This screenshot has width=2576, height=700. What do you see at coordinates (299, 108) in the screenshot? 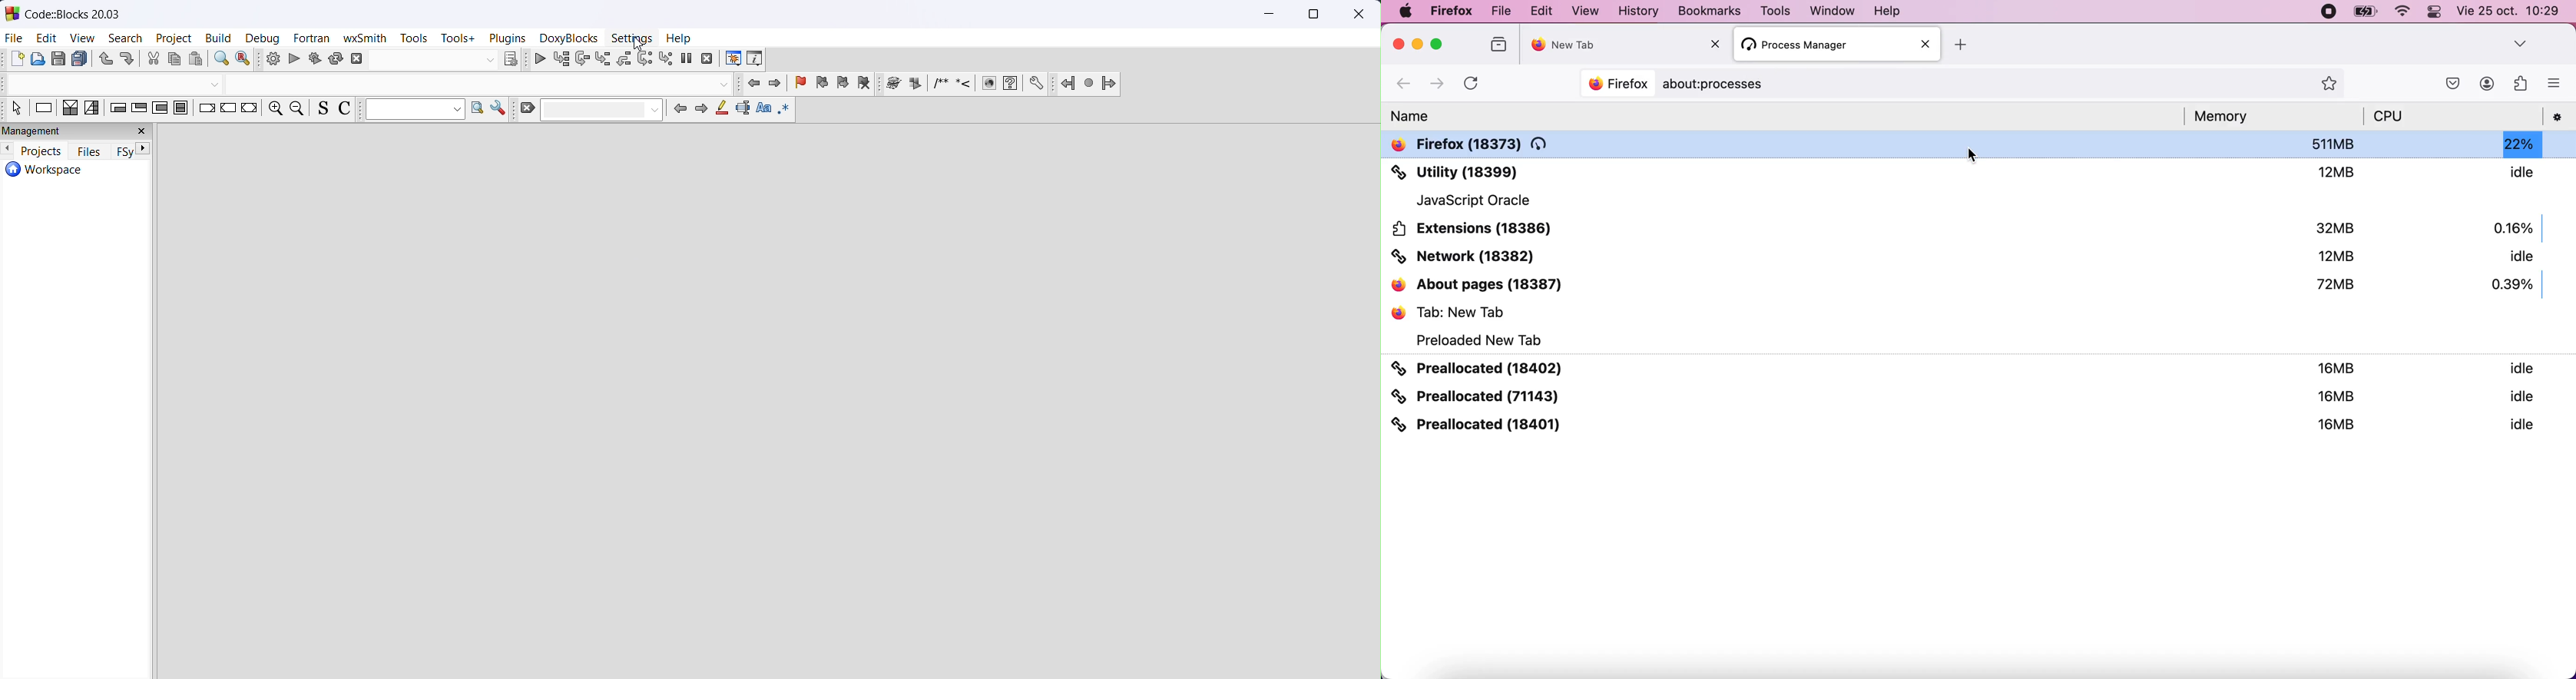
I see `zoom out` at bounding box center [299, 108].